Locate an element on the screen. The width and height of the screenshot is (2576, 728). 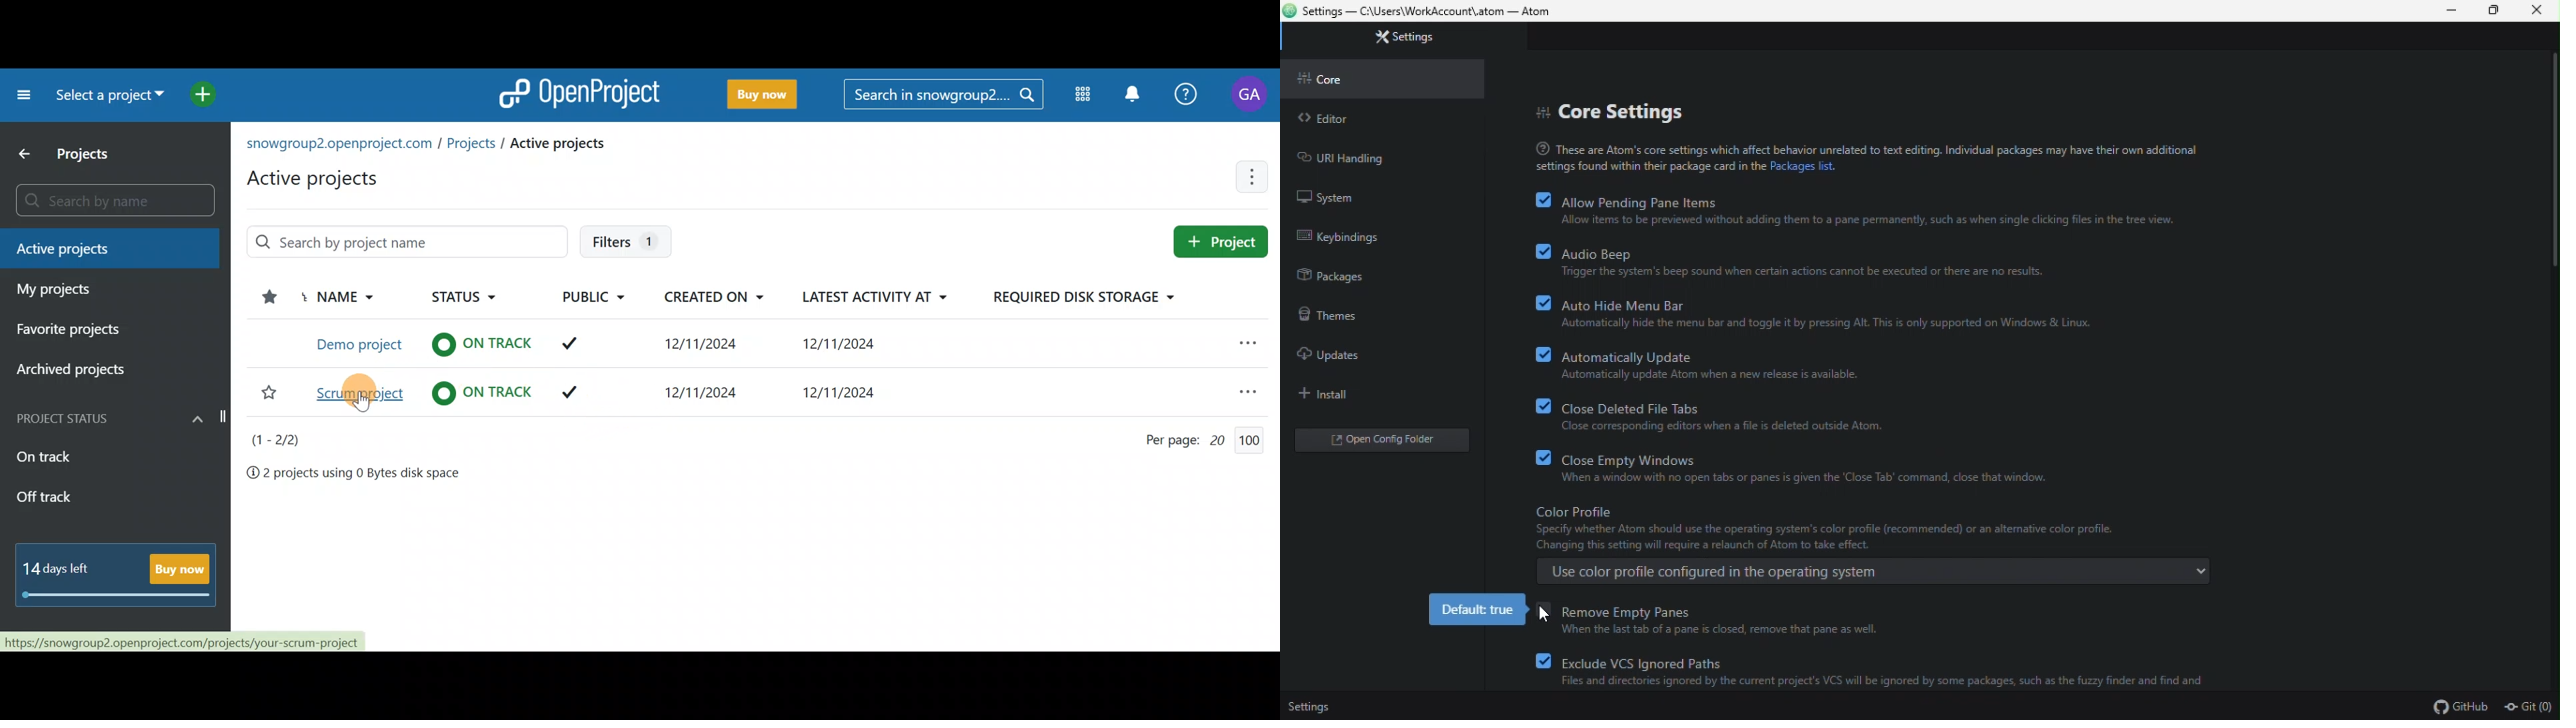
automatically updates is located at coordinates (1716, 364).